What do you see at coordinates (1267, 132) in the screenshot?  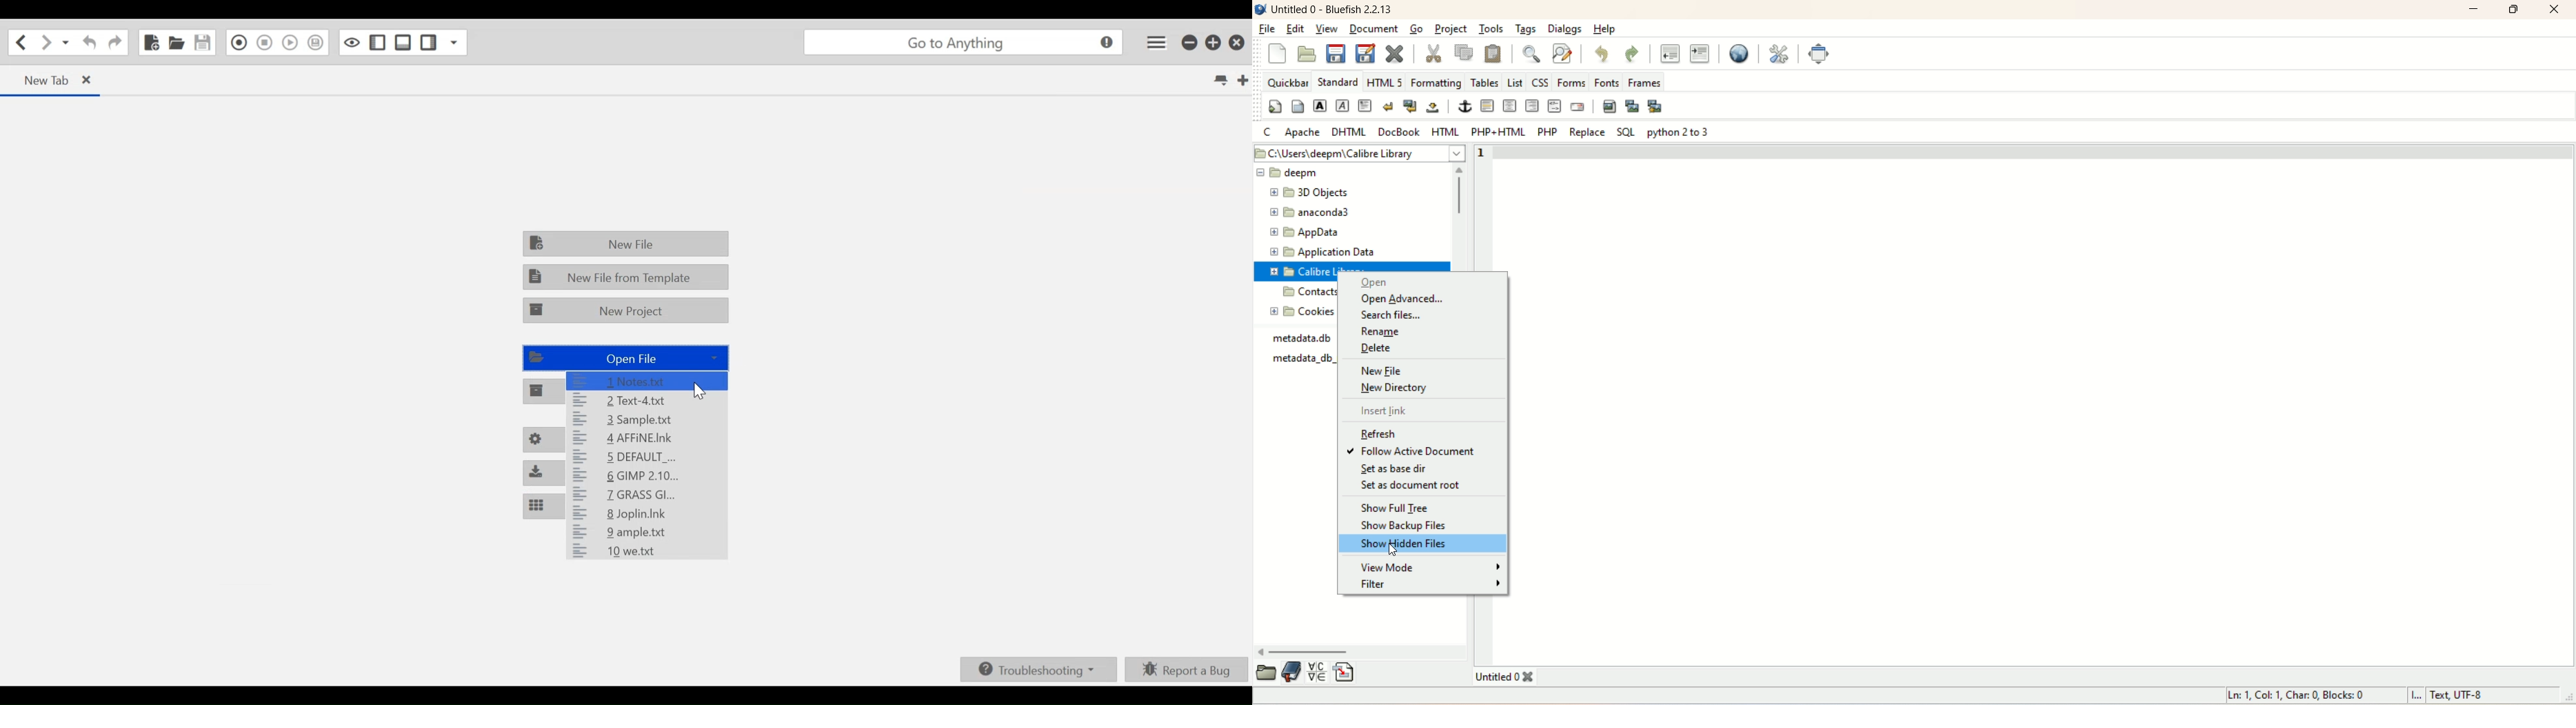 I see `C` at bounding box center [1267, 132].